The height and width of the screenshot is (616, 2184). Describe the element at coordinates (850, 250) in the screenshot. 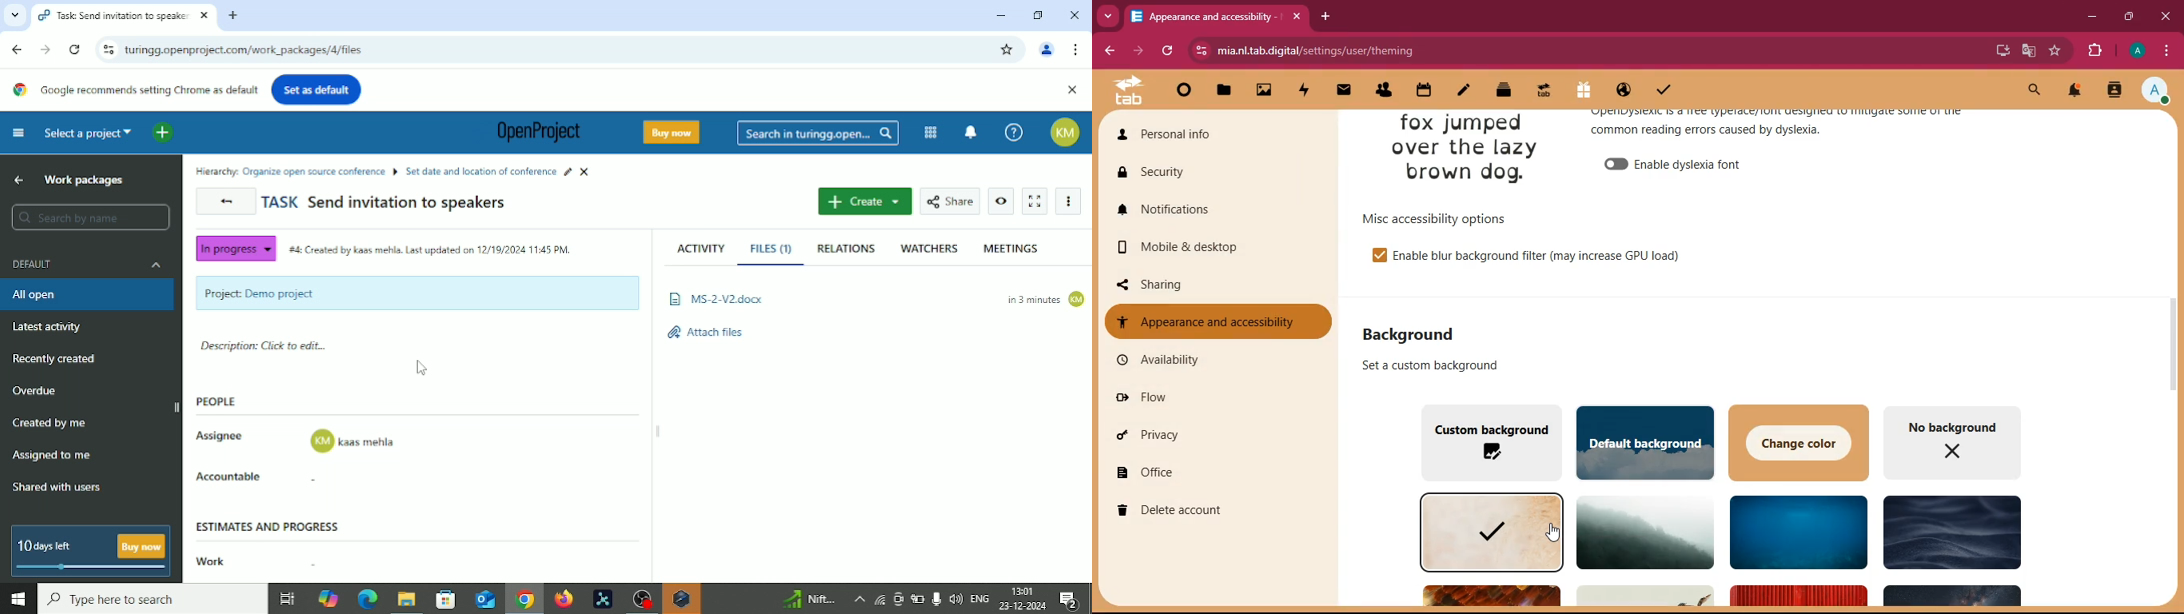

I see `Relations` at that location.